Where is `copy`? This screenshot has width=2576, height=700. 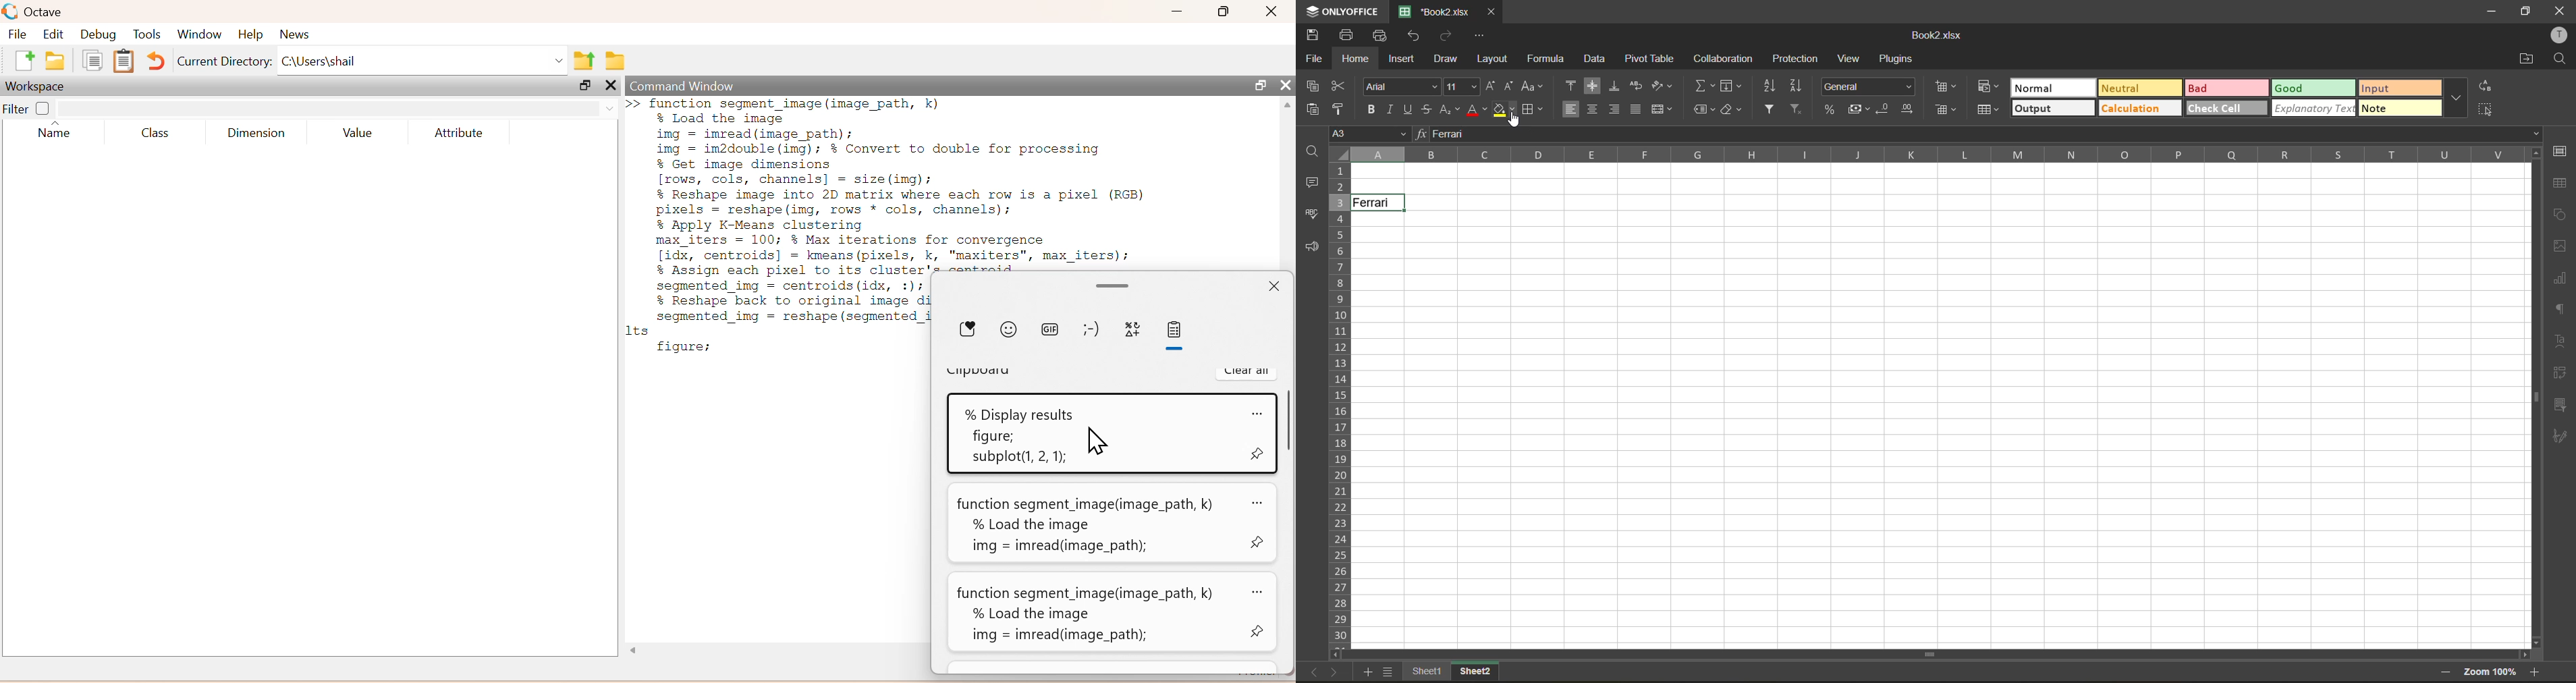
copy is located at coordinates (92, 60).